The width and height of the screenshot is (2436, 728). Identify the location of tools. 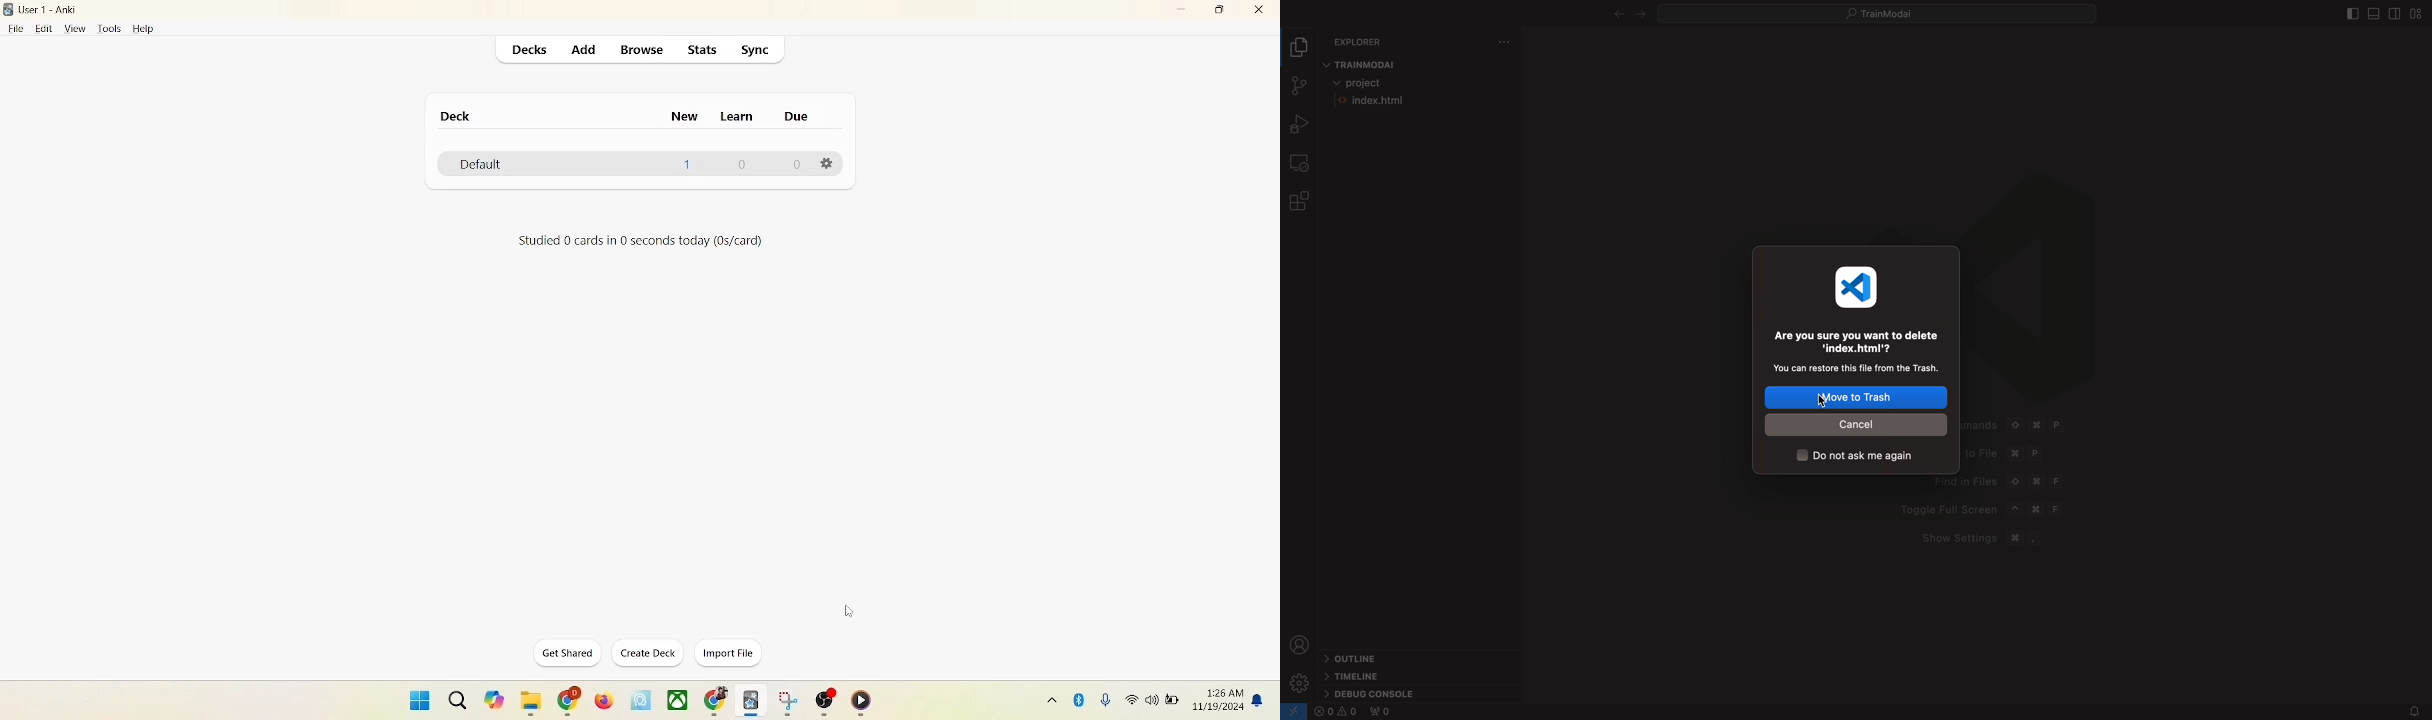
(109, 29).